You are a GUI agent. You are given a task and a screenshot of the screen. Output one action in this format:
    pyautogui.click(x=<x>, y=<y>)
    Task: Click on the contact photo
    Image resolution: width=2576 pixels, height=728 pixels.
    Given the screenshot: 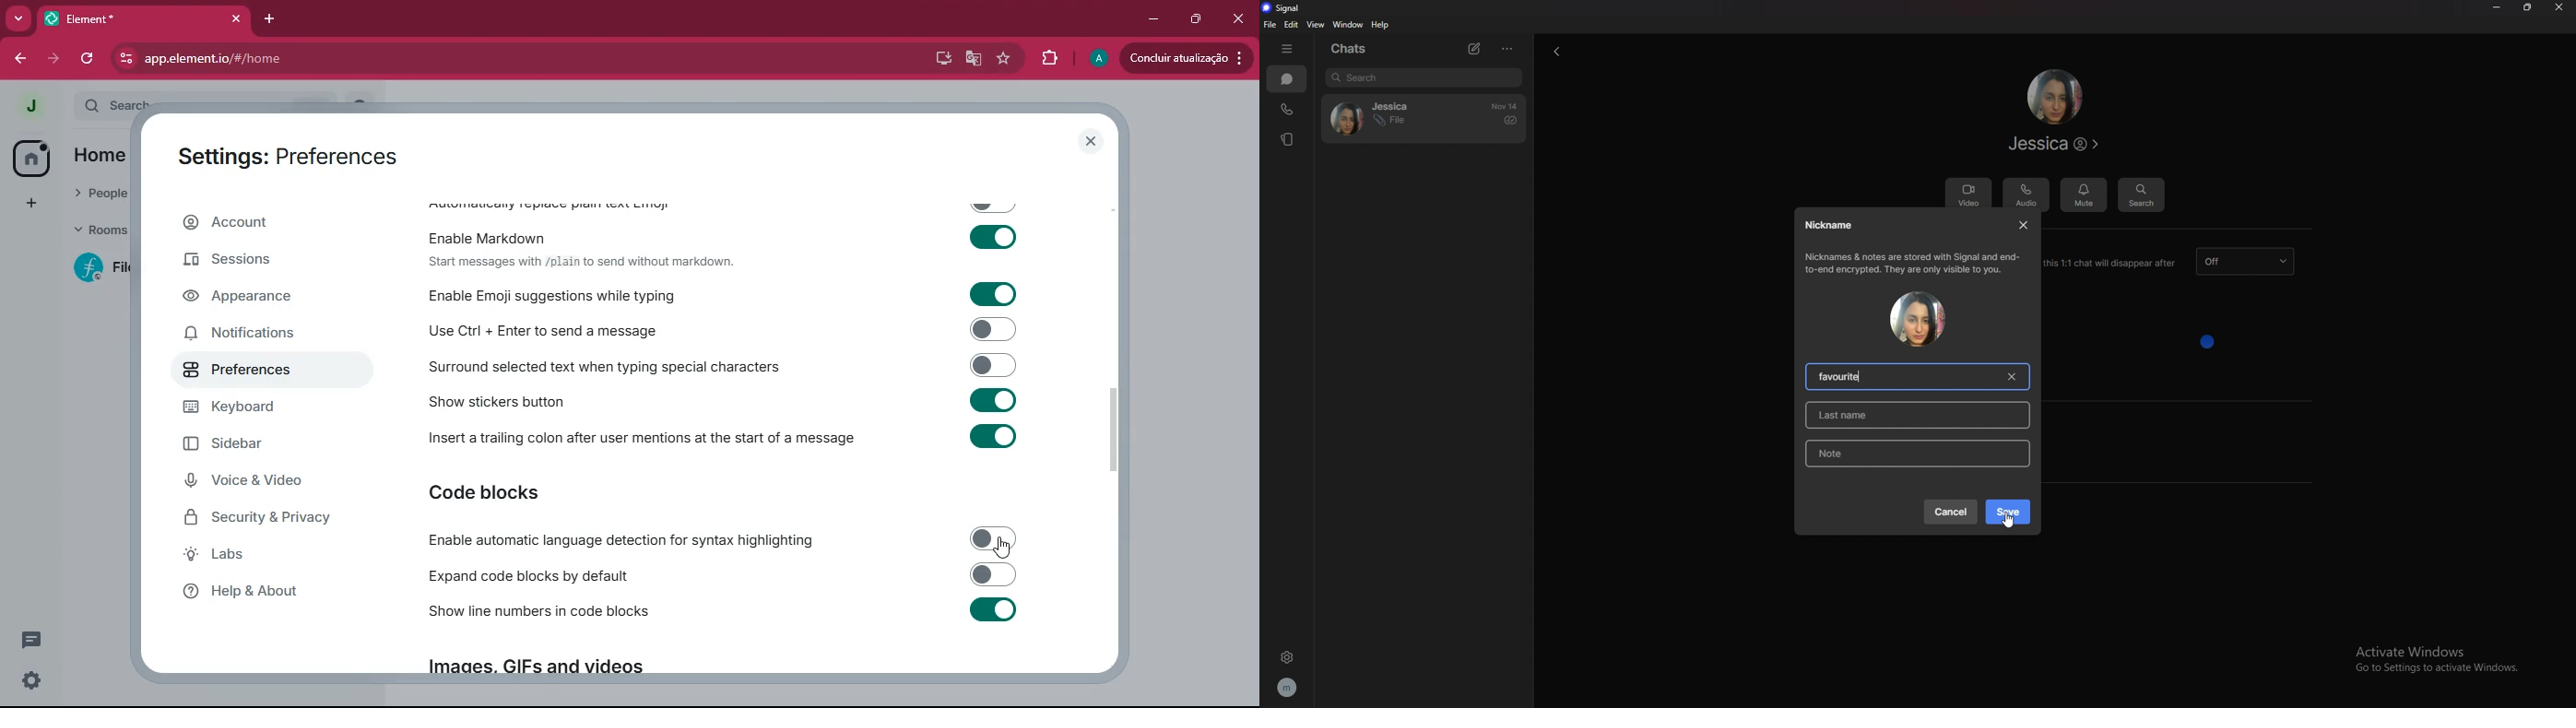 What is the action you would take?
    pyautogui.click(x=1917, y=319)
    